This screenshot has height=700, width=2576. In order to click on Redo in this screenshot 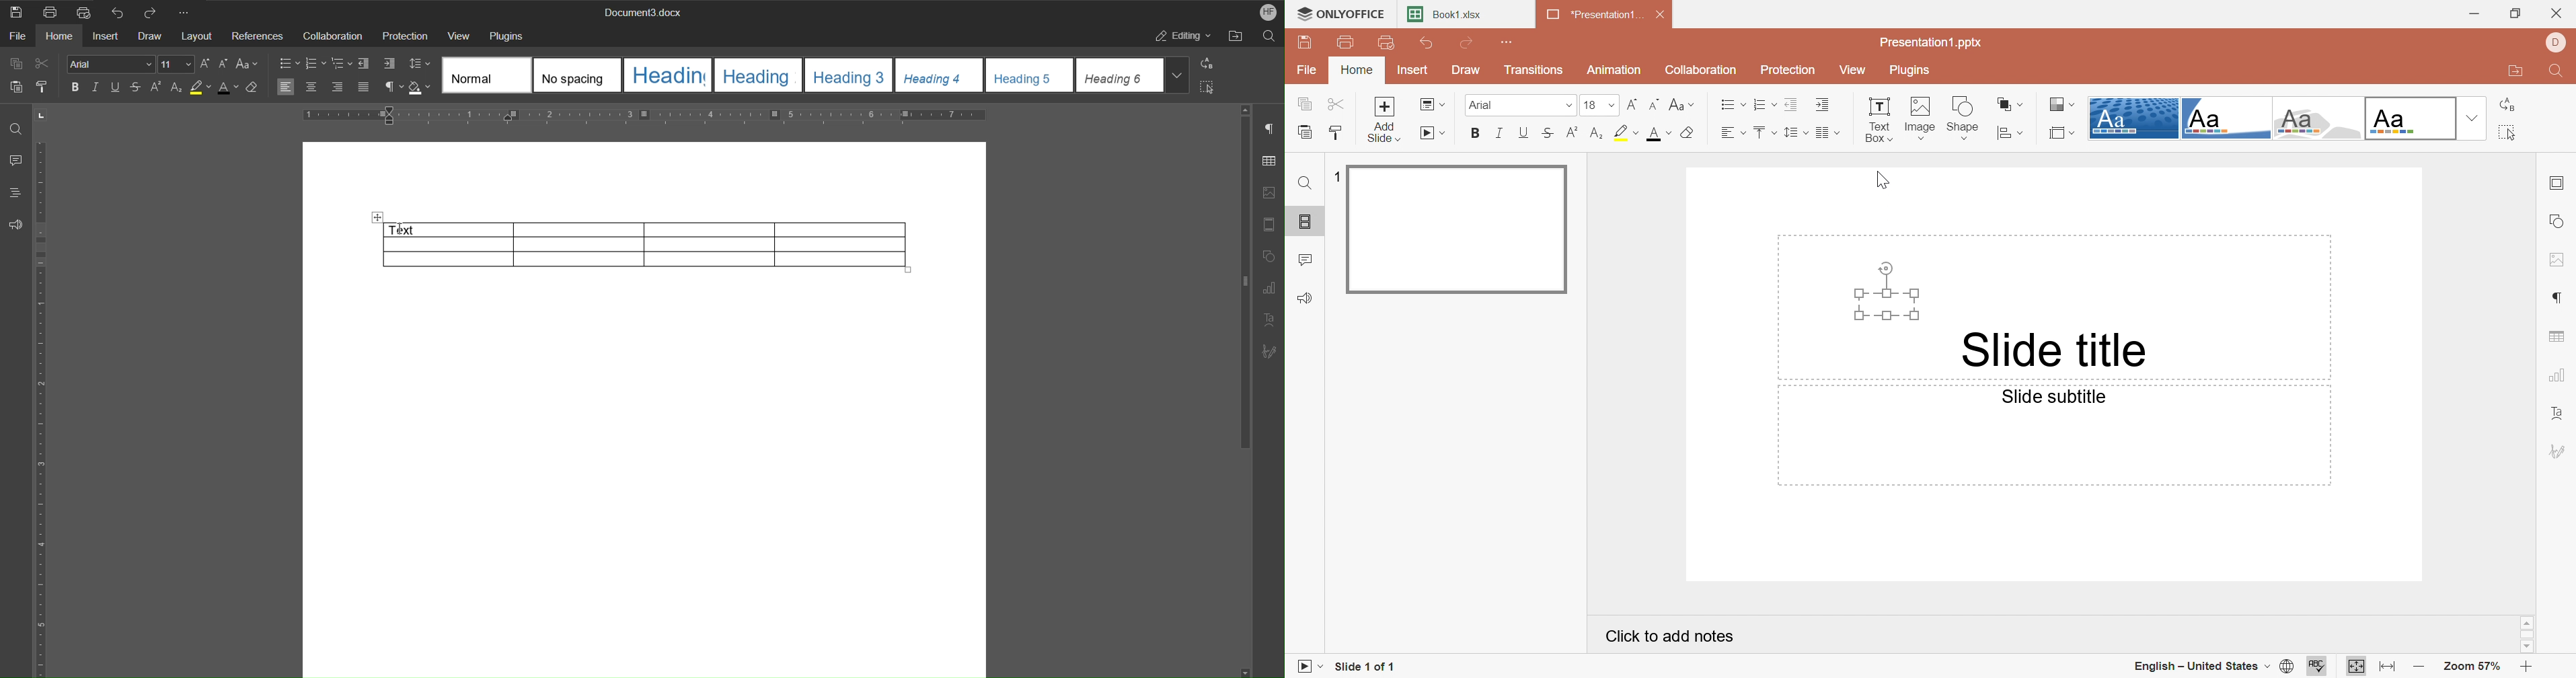, I will do `click(1468, 43)`.